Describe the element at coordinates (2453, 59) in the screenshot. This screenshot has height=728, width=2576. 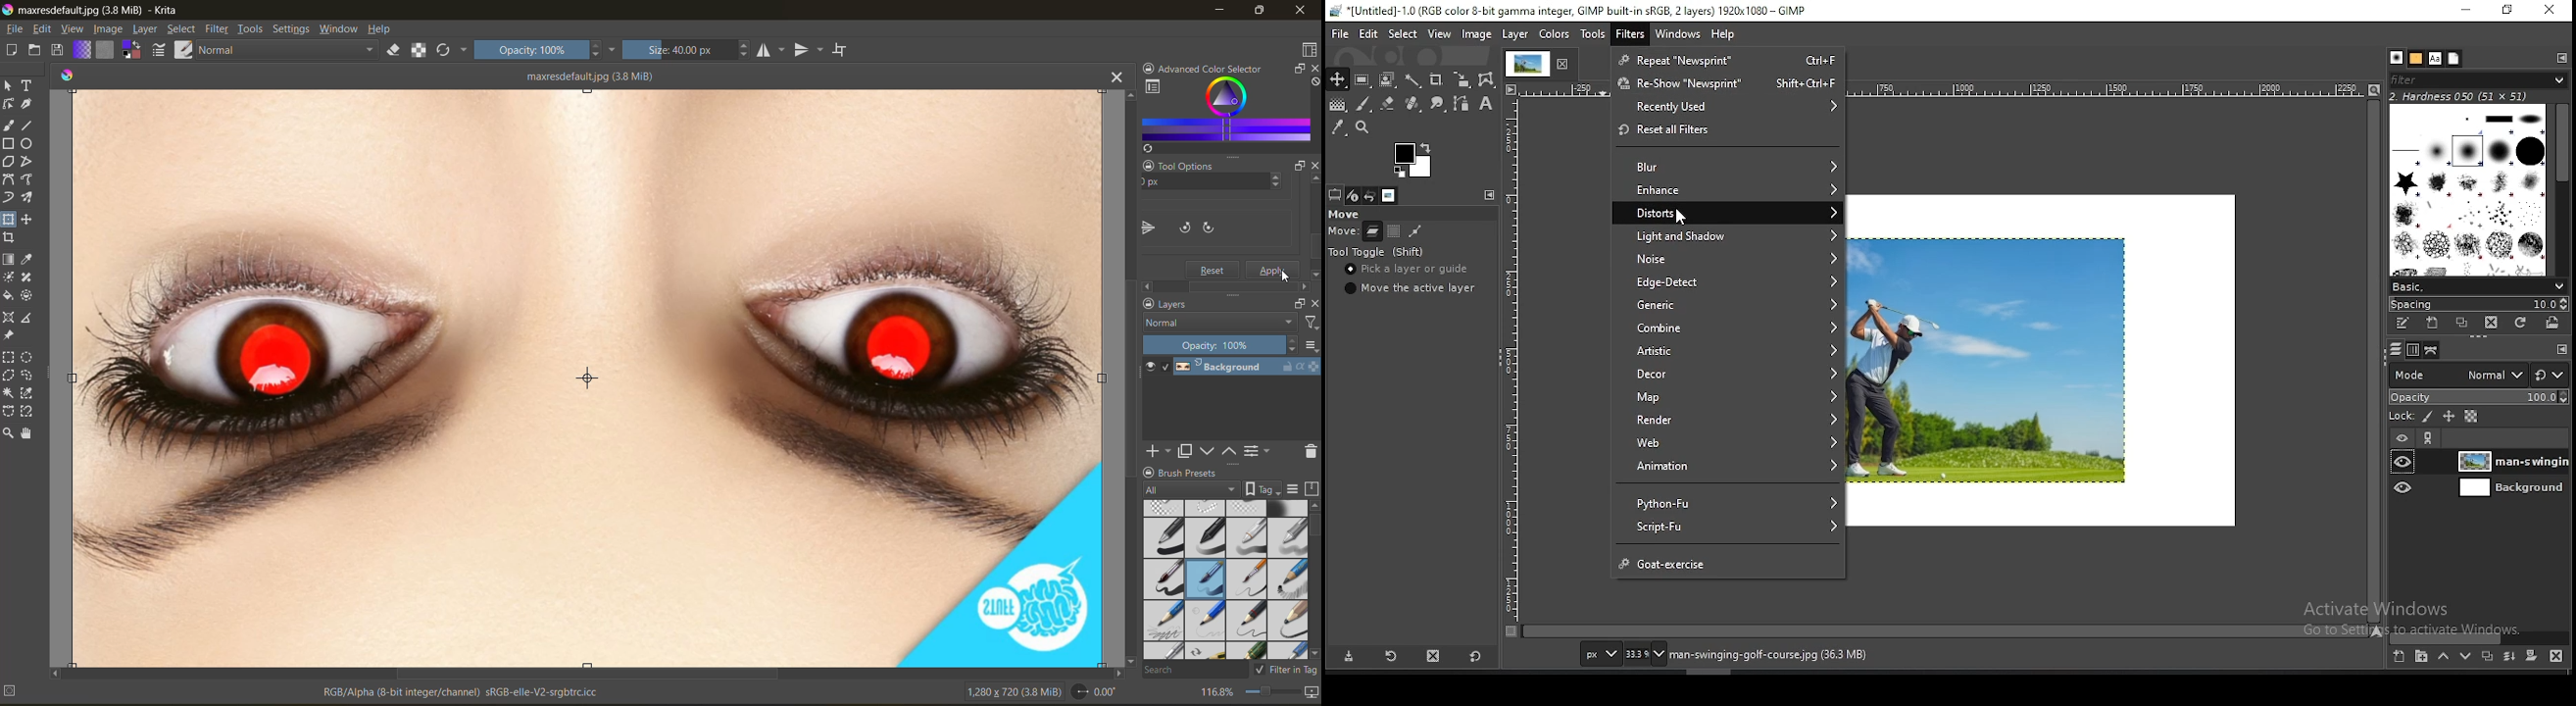
I see `document history` at that location.